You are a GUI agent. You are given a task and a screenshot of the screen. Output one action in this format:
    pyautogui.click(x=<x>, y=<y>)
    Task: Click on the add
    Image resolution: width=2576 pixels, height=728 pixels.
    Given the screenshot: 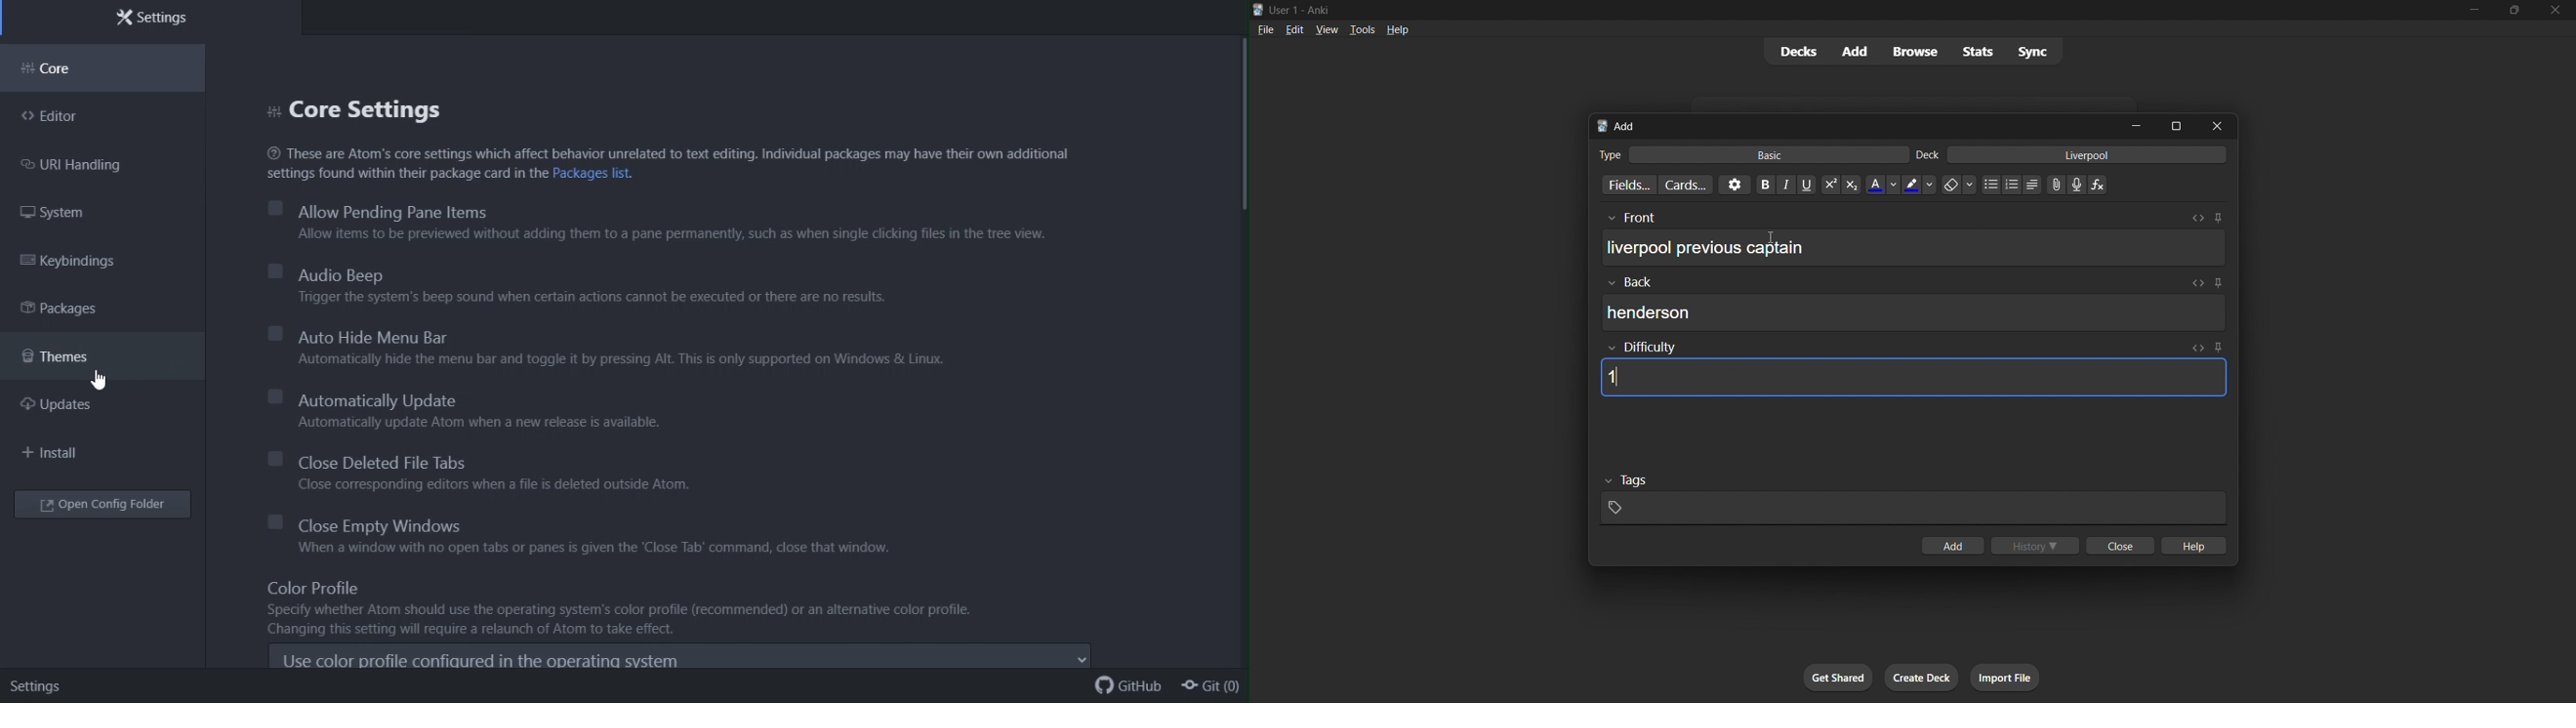 What is the action you would take?
    pyautogui.click(x=1951, y=547)
    